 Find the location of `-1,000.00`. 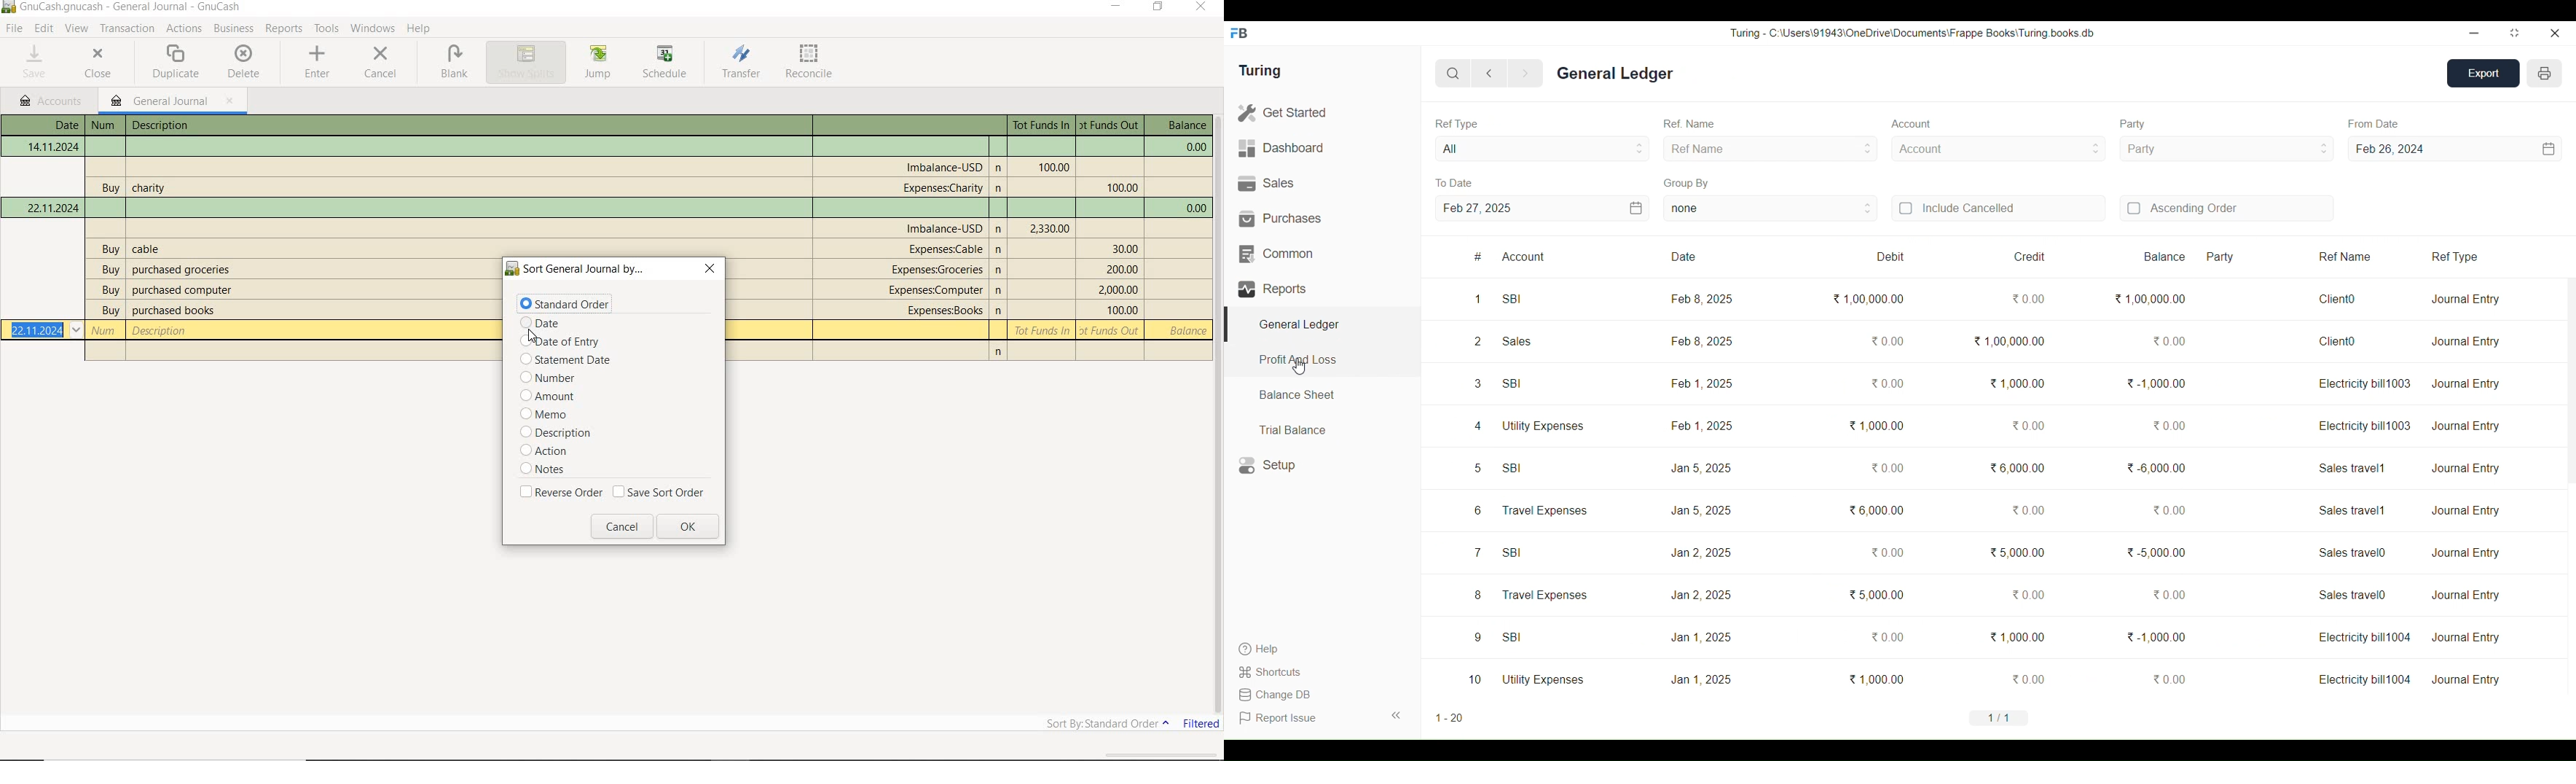

-1,000.00 is located at coordinates (2157, 383).